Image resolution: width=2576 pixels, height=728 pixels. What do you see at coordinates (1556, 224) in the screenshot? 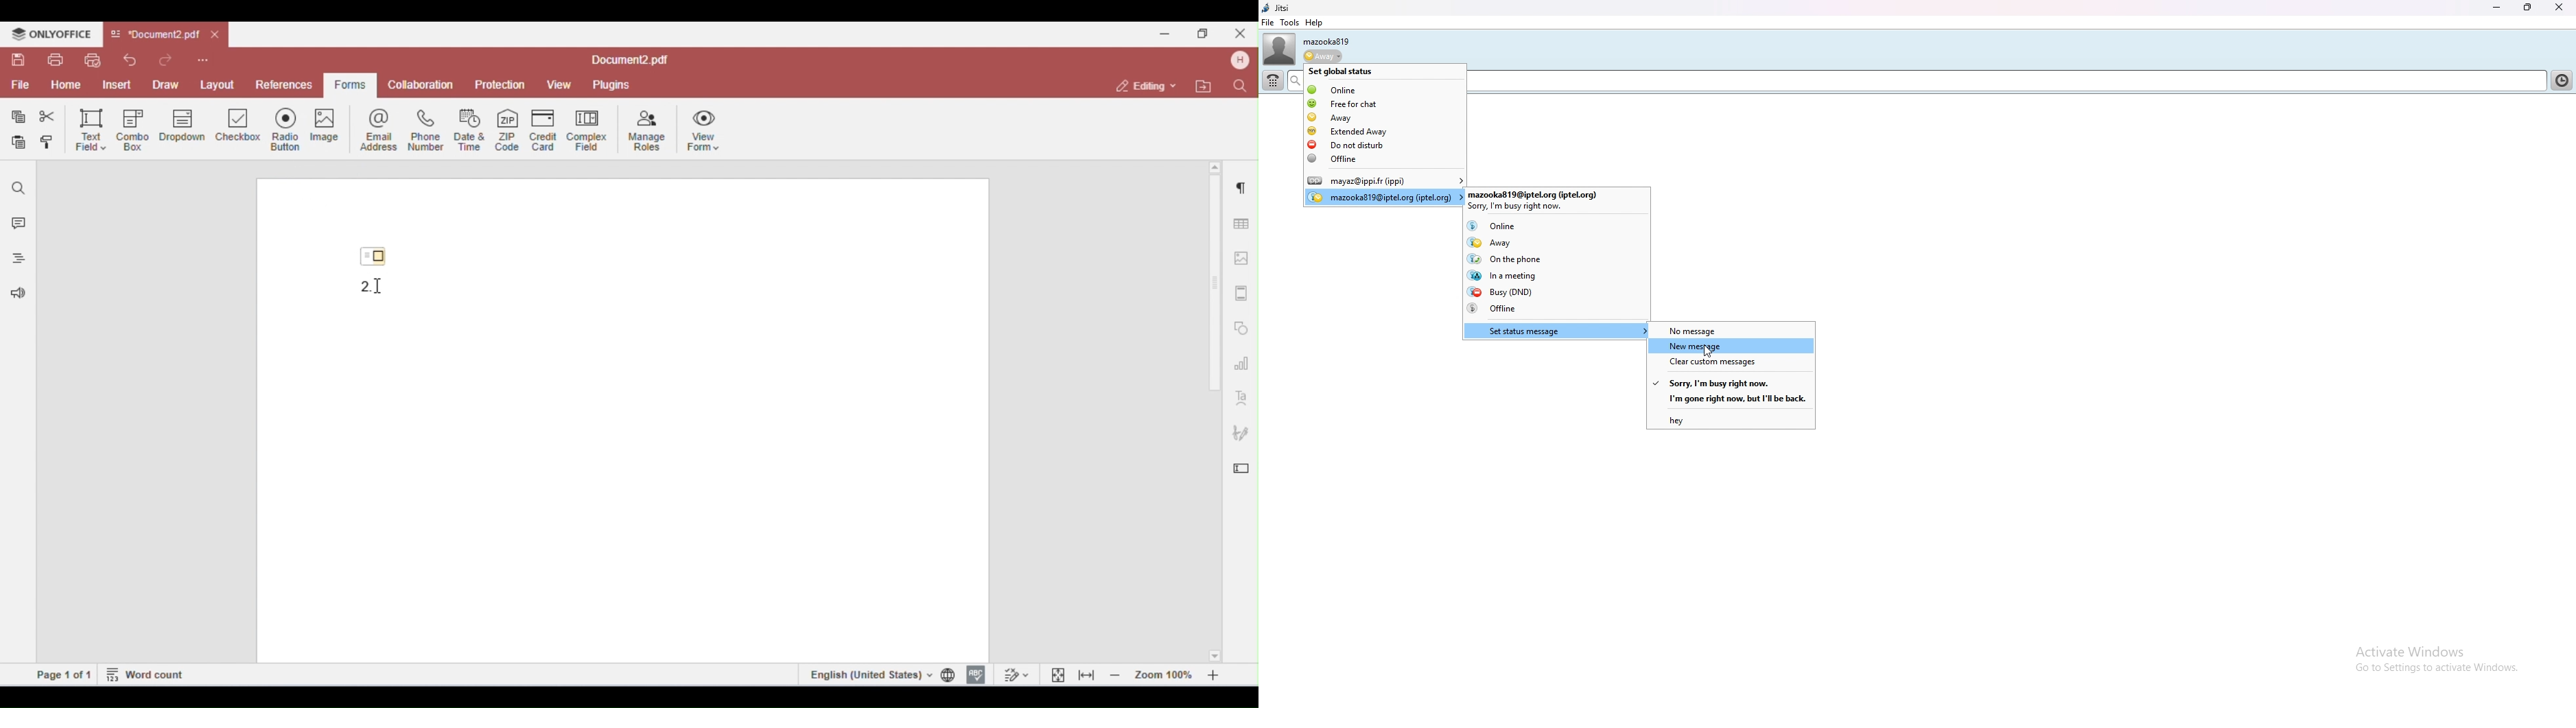
I see `online` at bounding box center [1556, 224].